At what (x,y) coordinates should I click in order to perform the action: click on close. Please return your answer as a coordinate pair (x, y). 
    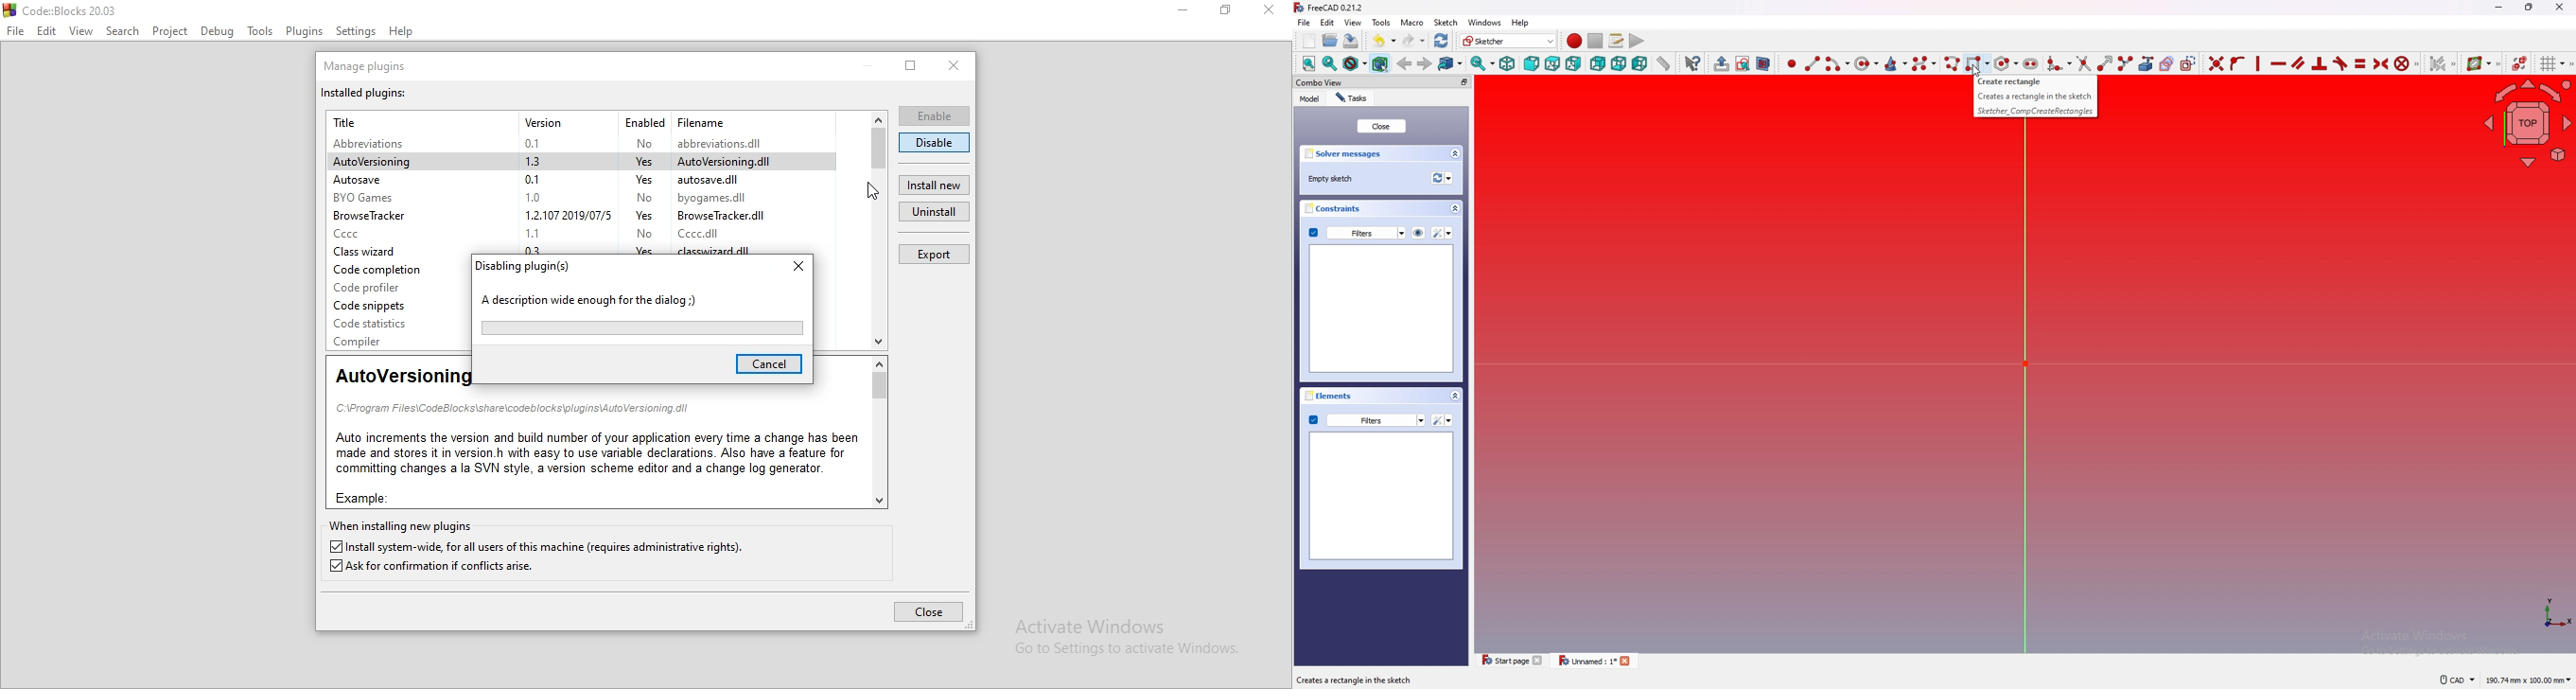
    Looking at the image, I should click on (927, 611).